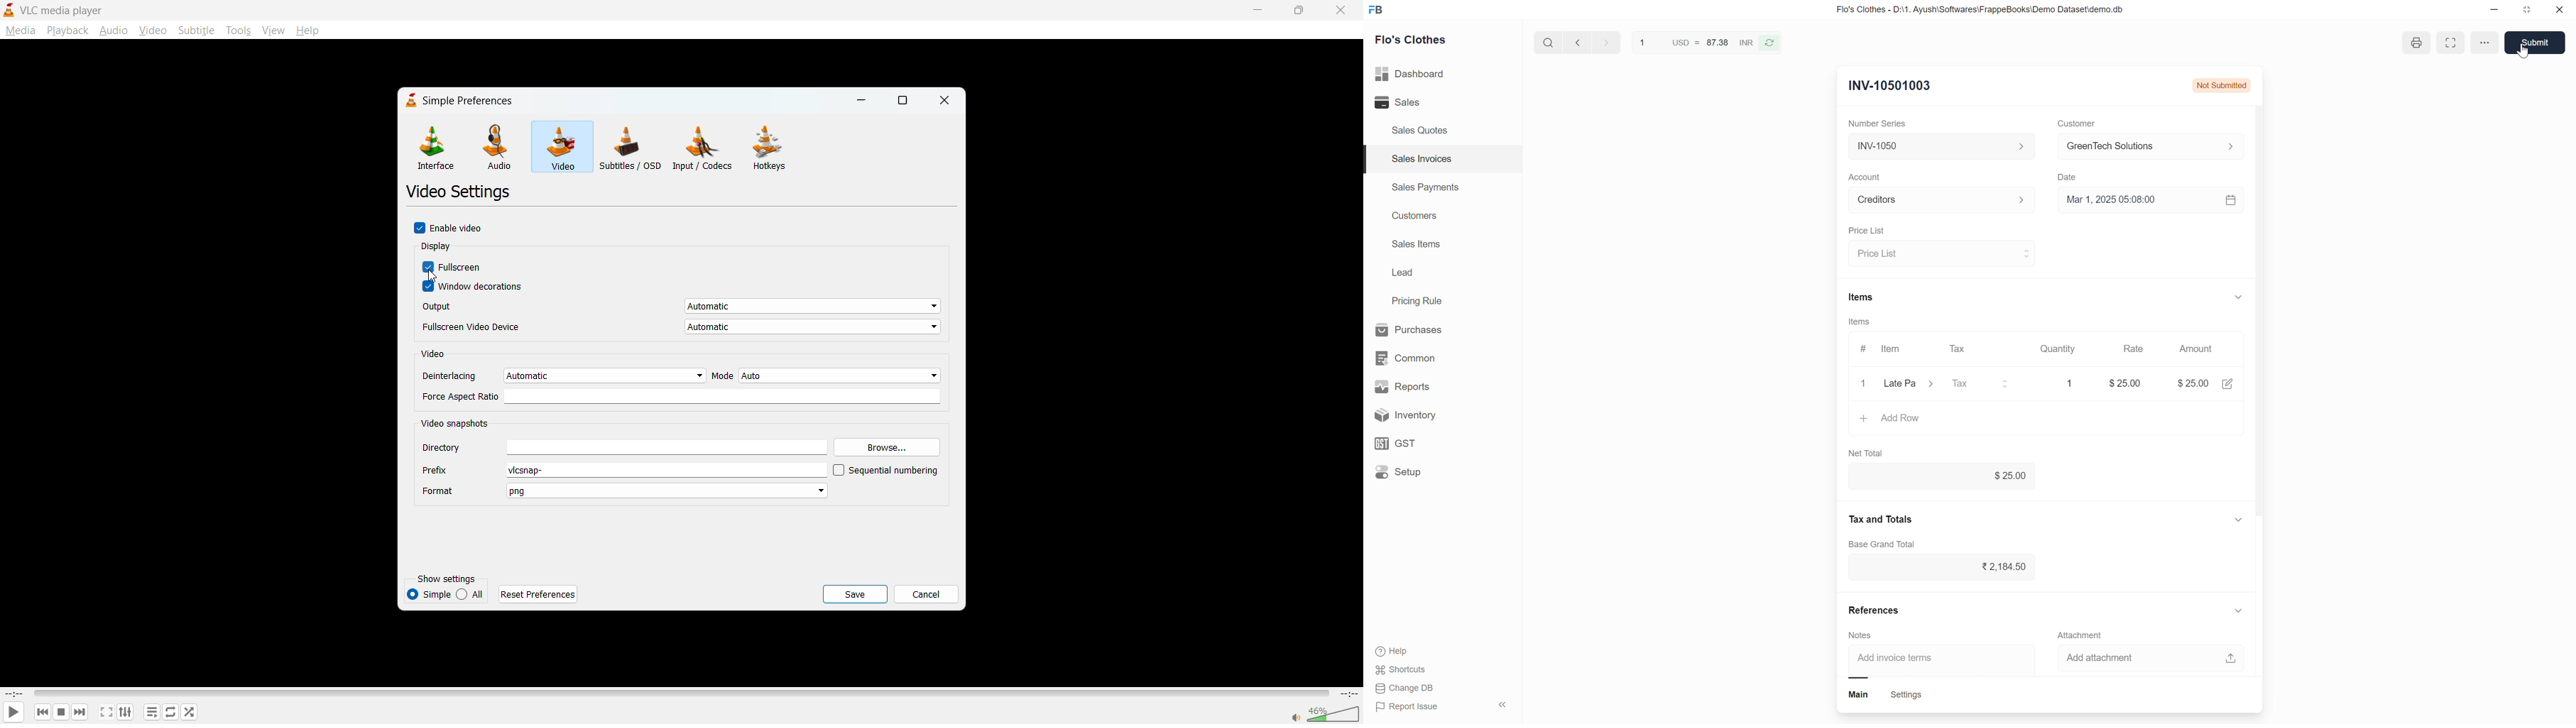 This screenshot has height=728, width=2576. I want to click on Inventory , so click(1436, 415).